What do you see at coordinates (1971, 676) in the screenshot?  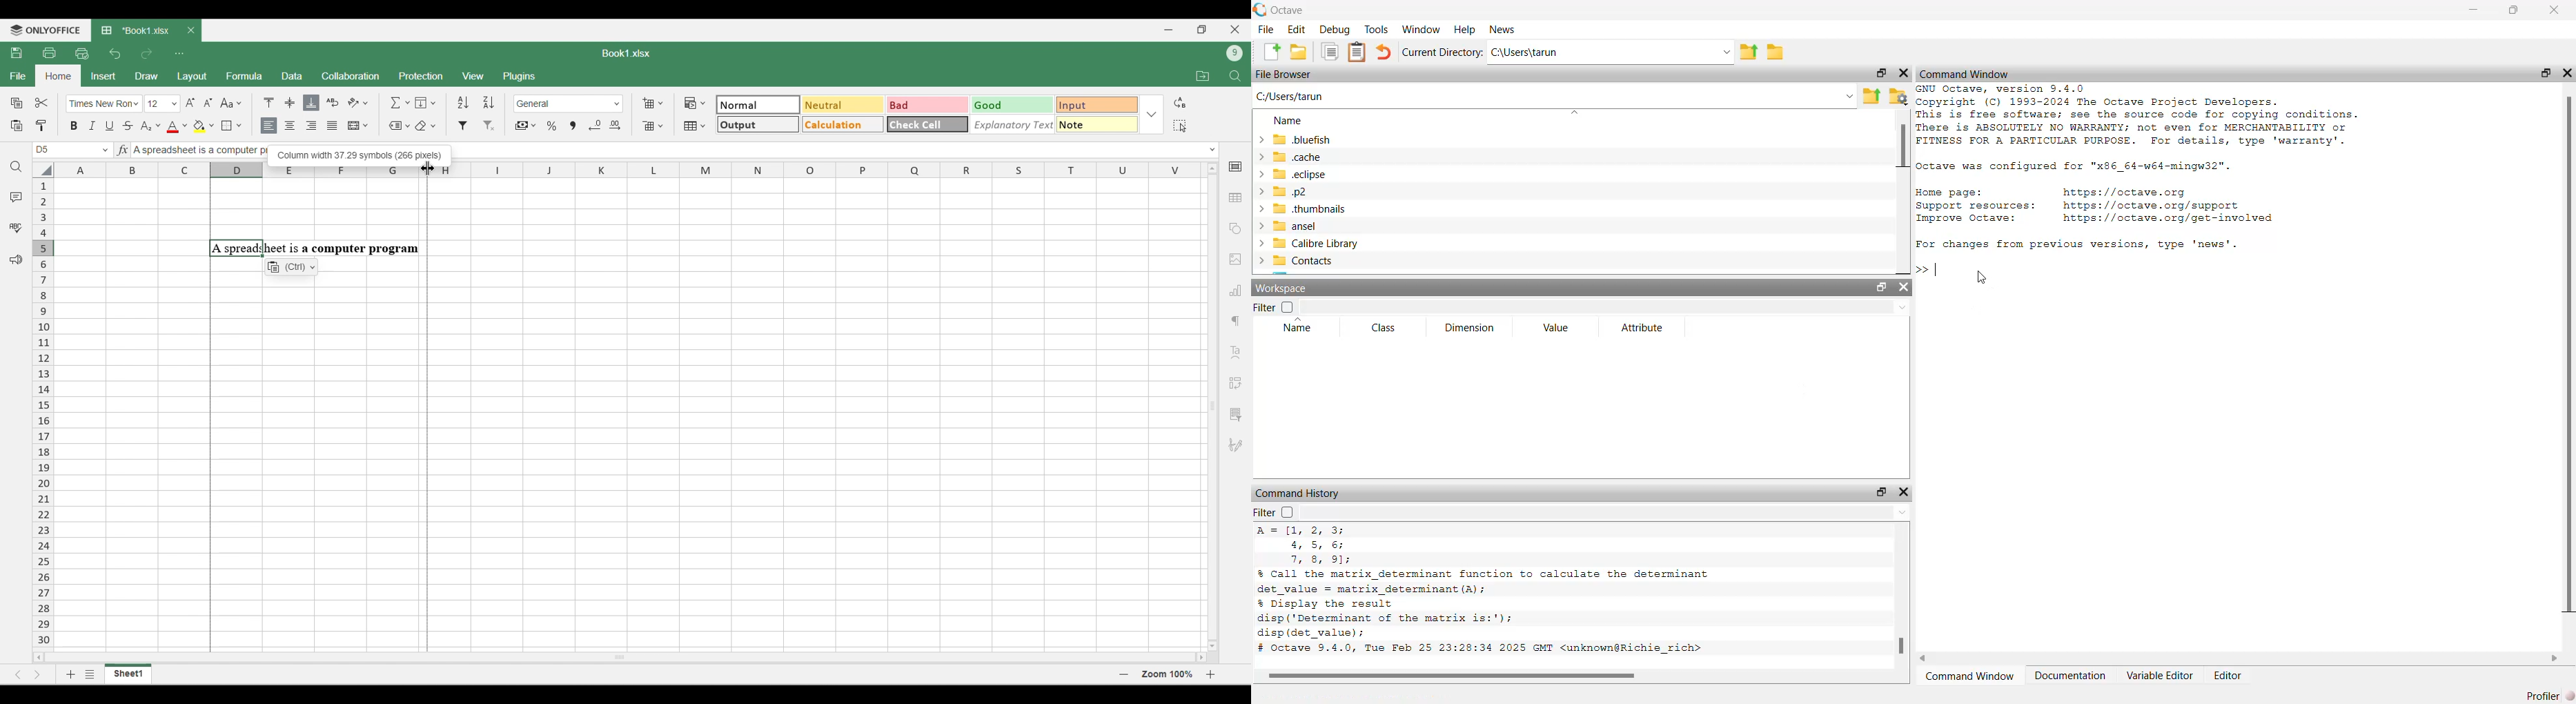 I see ` Command Window` at bounding box center [1971, 676].